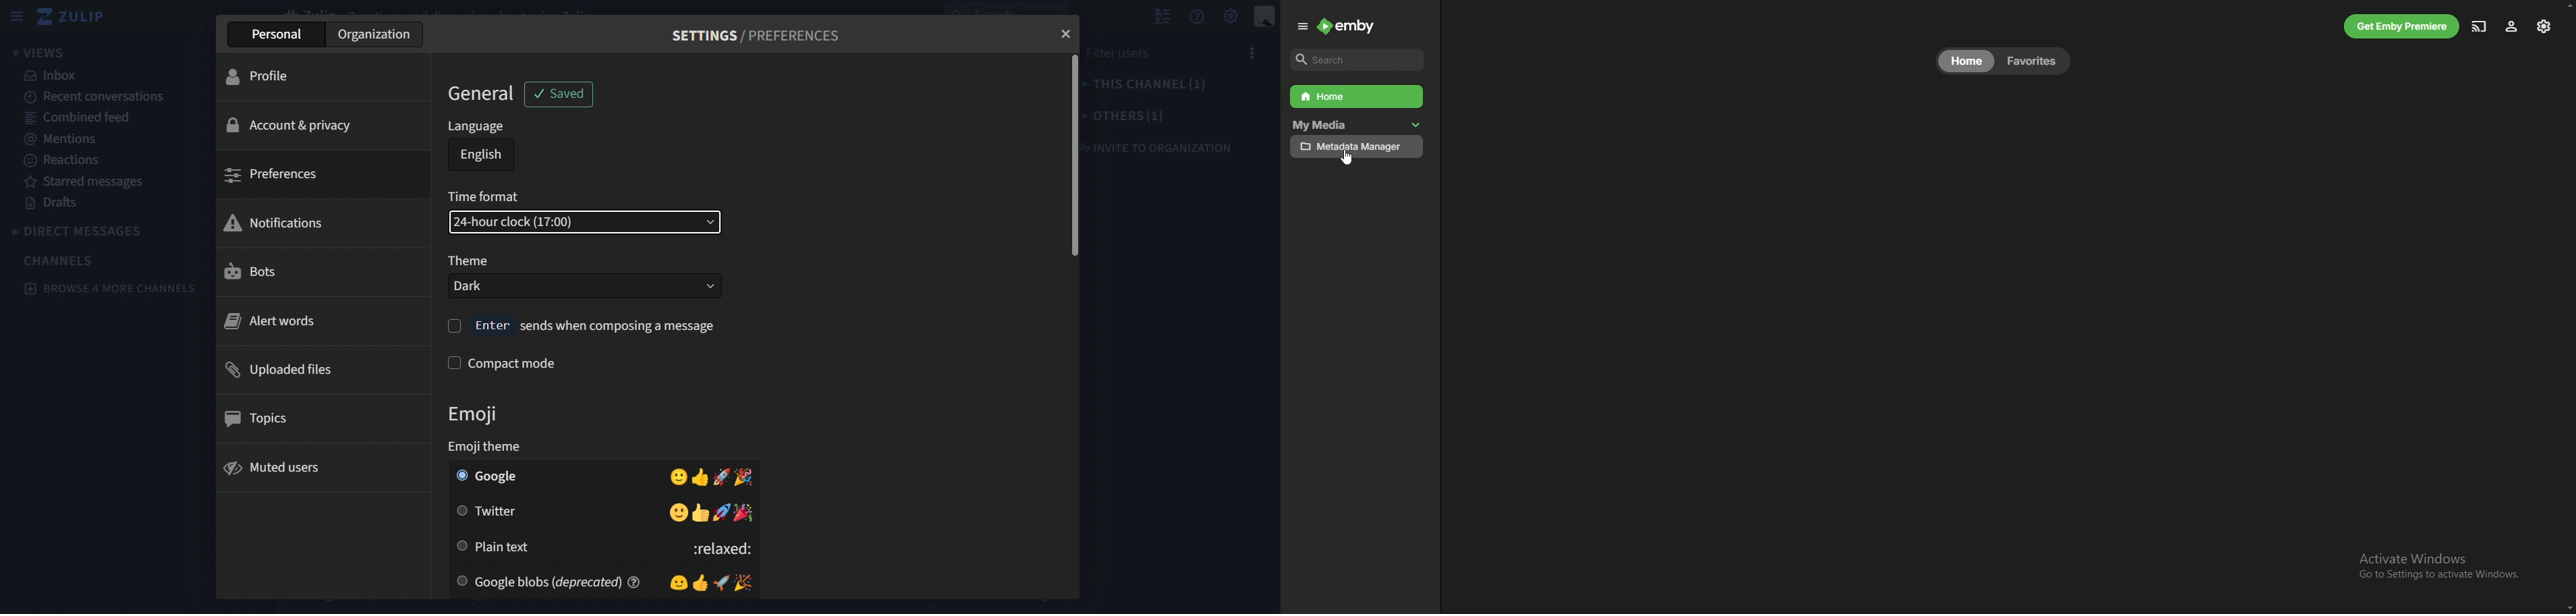 This screenshot has height=616, width=2576. What do you see at coordinates (455, 325) in the screenshot?
I see `check box` at bounding box center [455, 325].